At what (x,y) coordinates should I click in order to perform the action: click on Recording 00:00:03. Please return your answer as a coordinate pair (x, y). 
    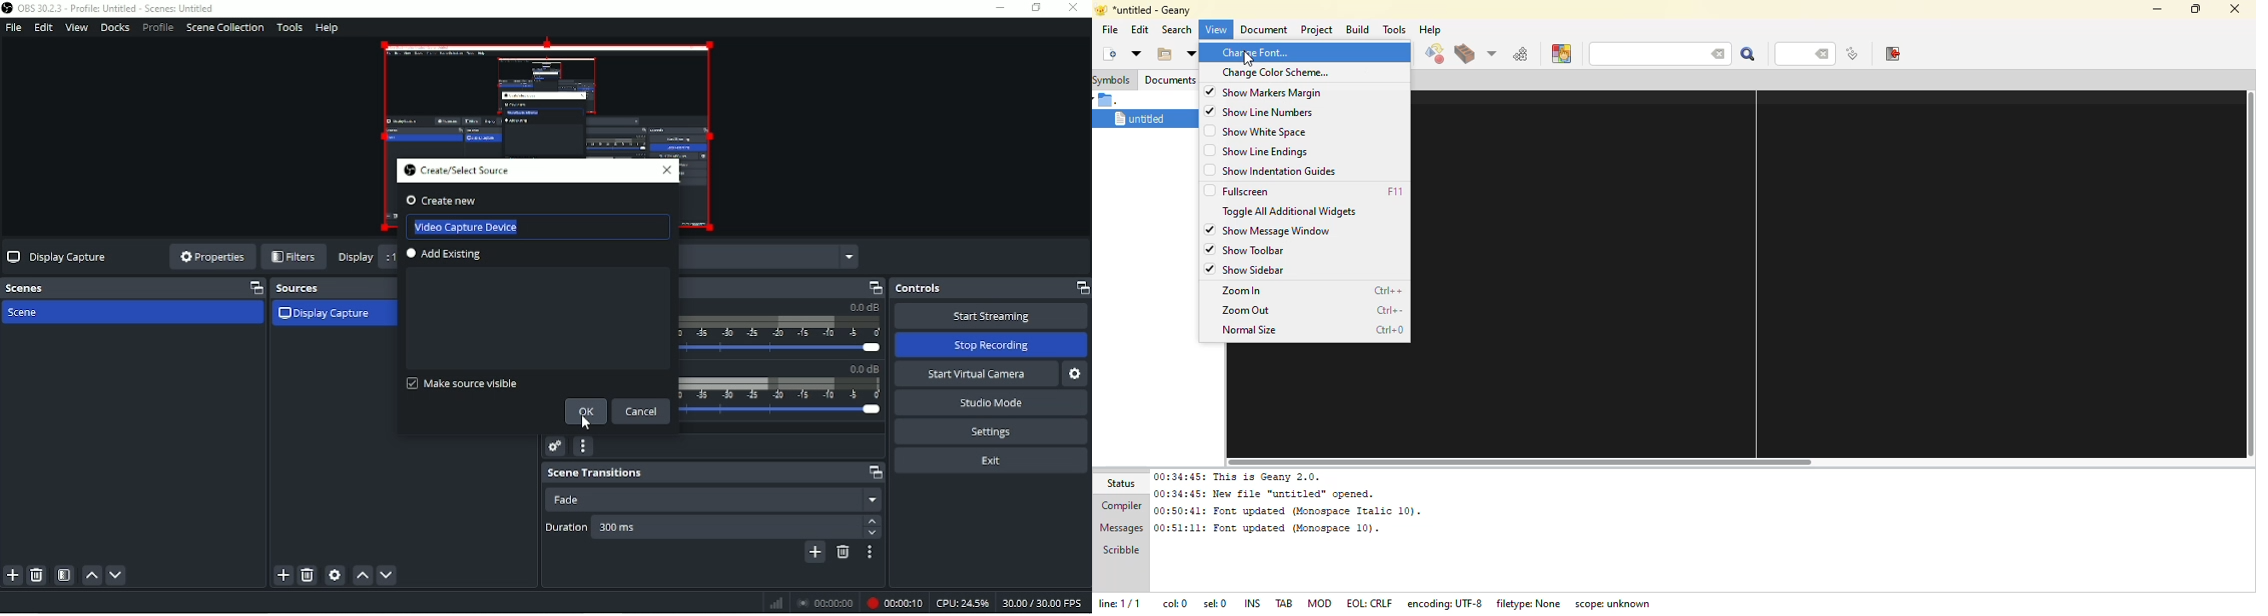
    Looking at the image, I should click on (895, 603).